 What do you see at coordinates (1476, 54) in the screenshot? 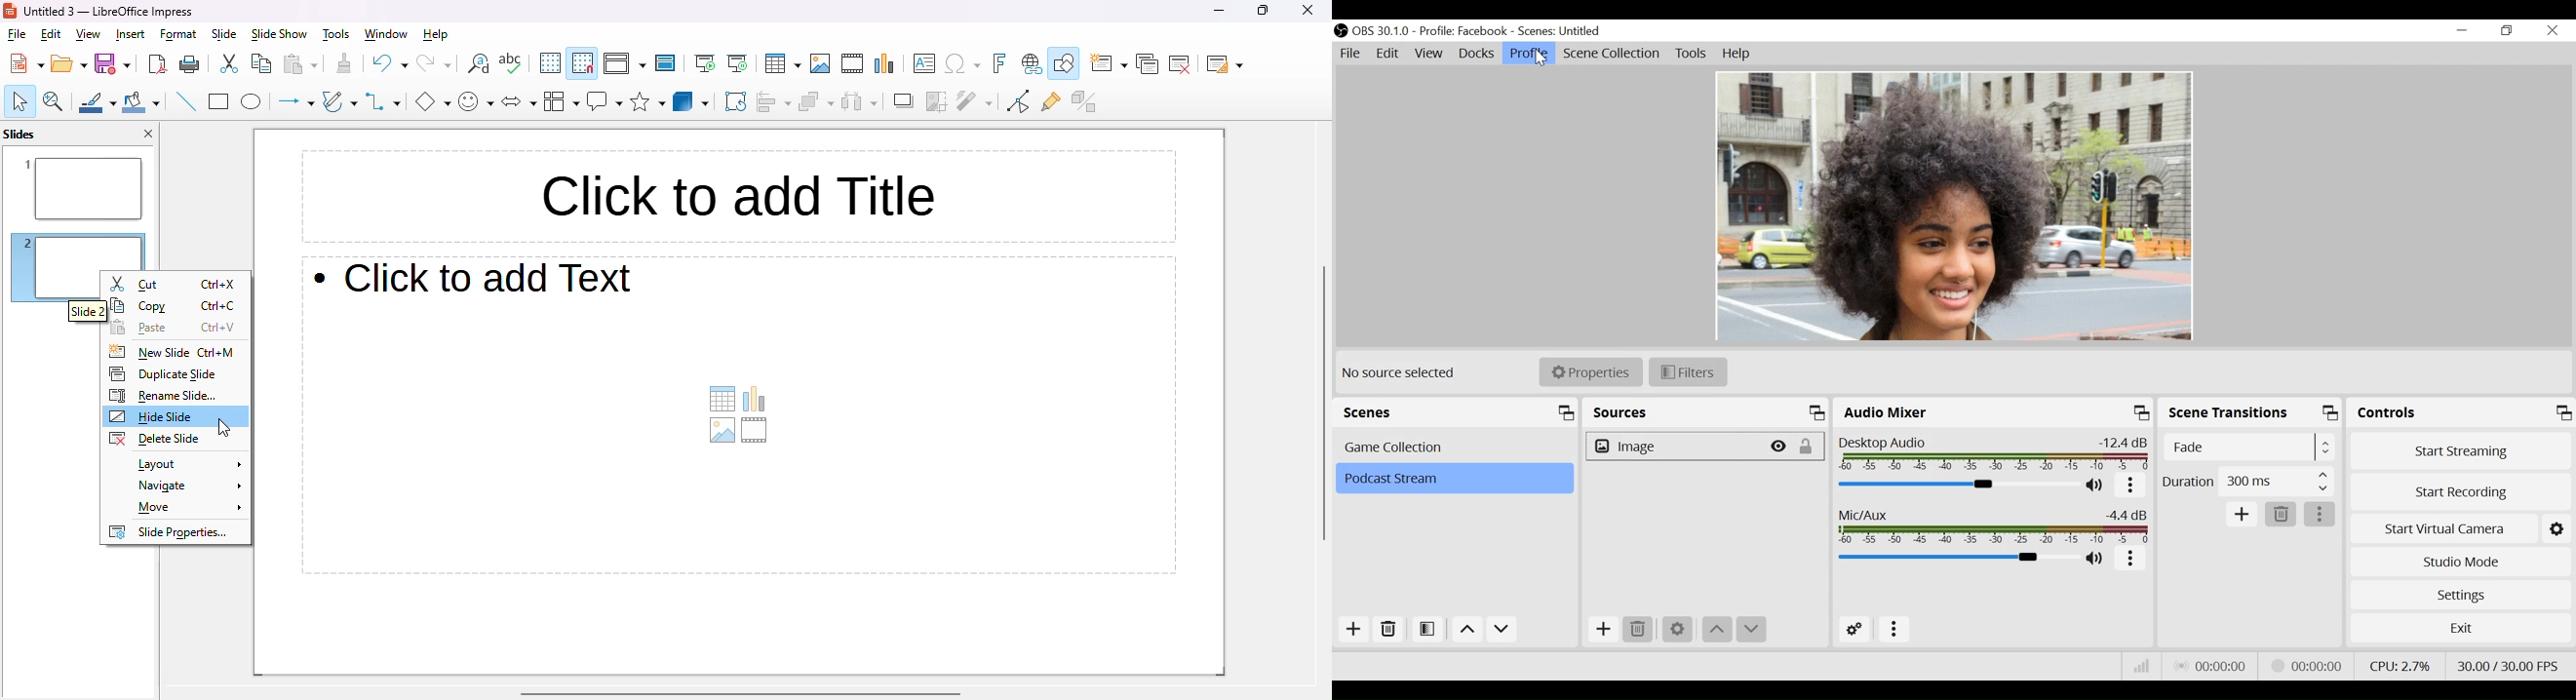
I see `Docks` at bounding box center [1476, 54].